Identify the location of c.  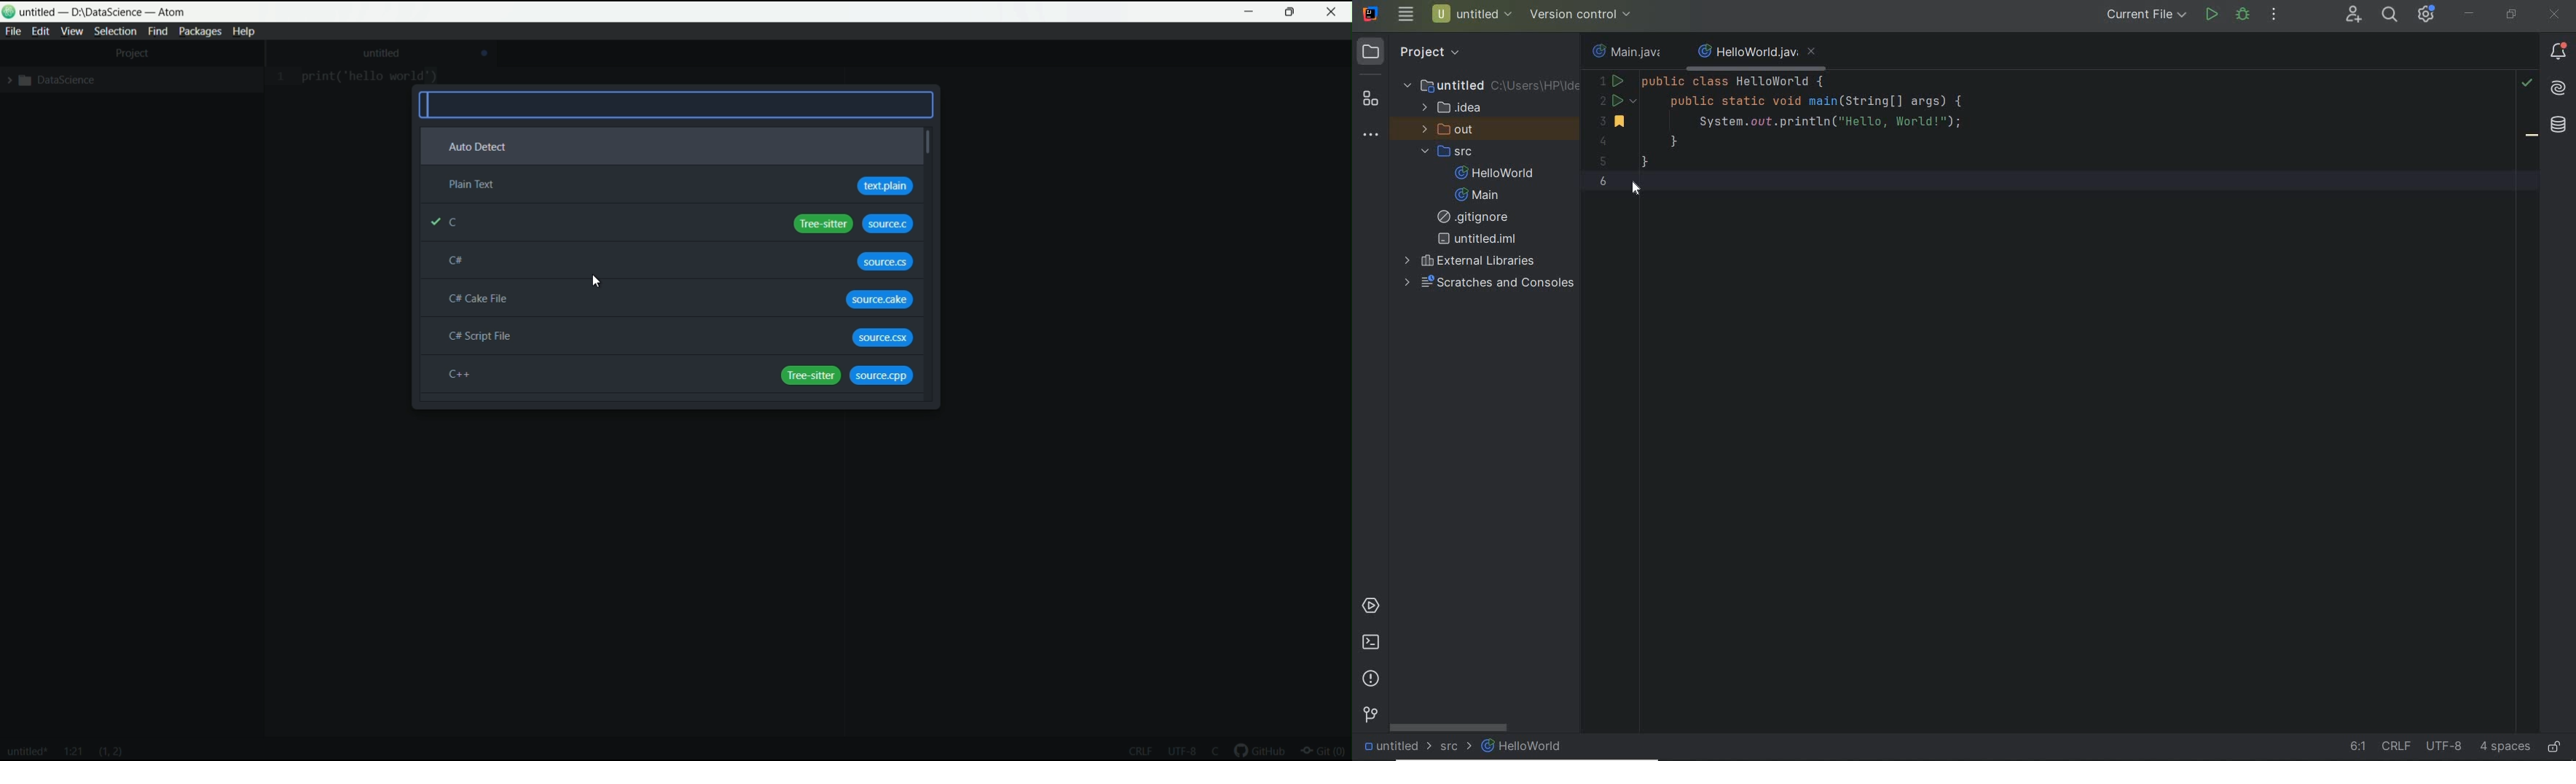
(457, 223).